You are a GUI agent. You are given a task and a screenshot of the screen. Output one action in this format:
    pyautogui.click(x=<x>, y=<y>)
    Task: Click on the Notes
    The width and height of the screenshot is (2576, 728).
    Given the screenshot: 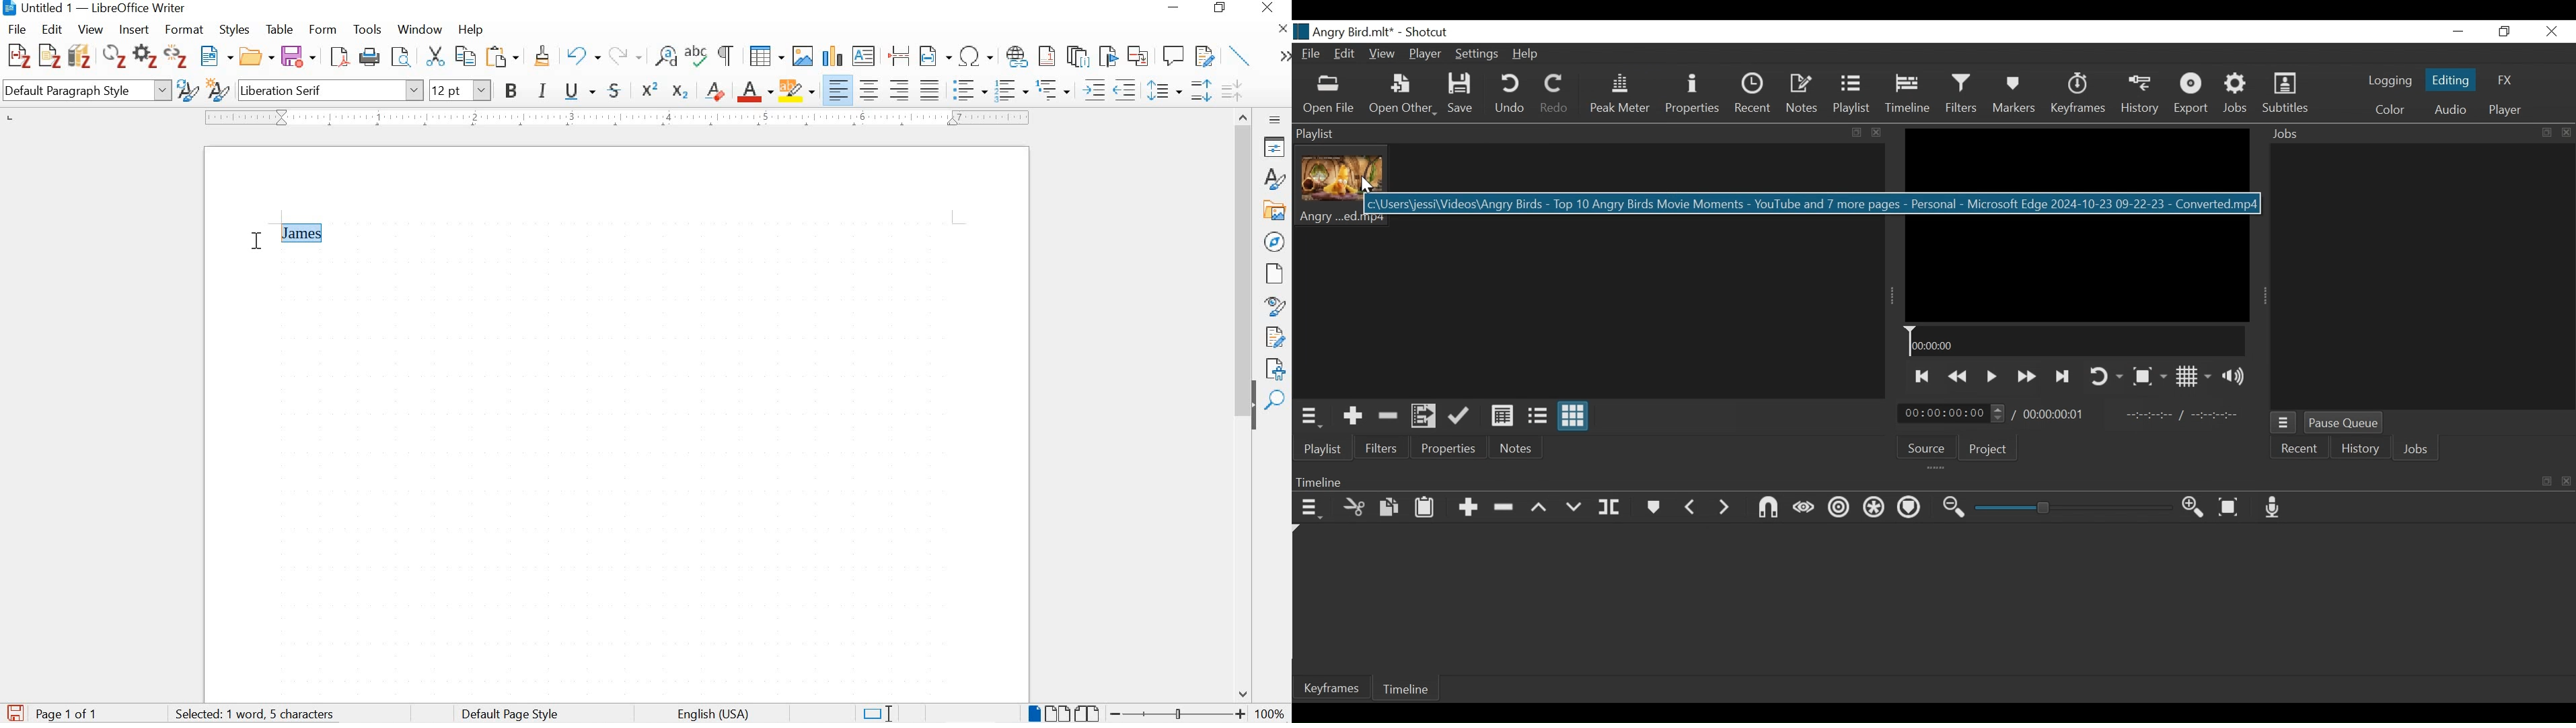 What is the action you would take?
    pyautogui.click(x=1517, y=446)
    